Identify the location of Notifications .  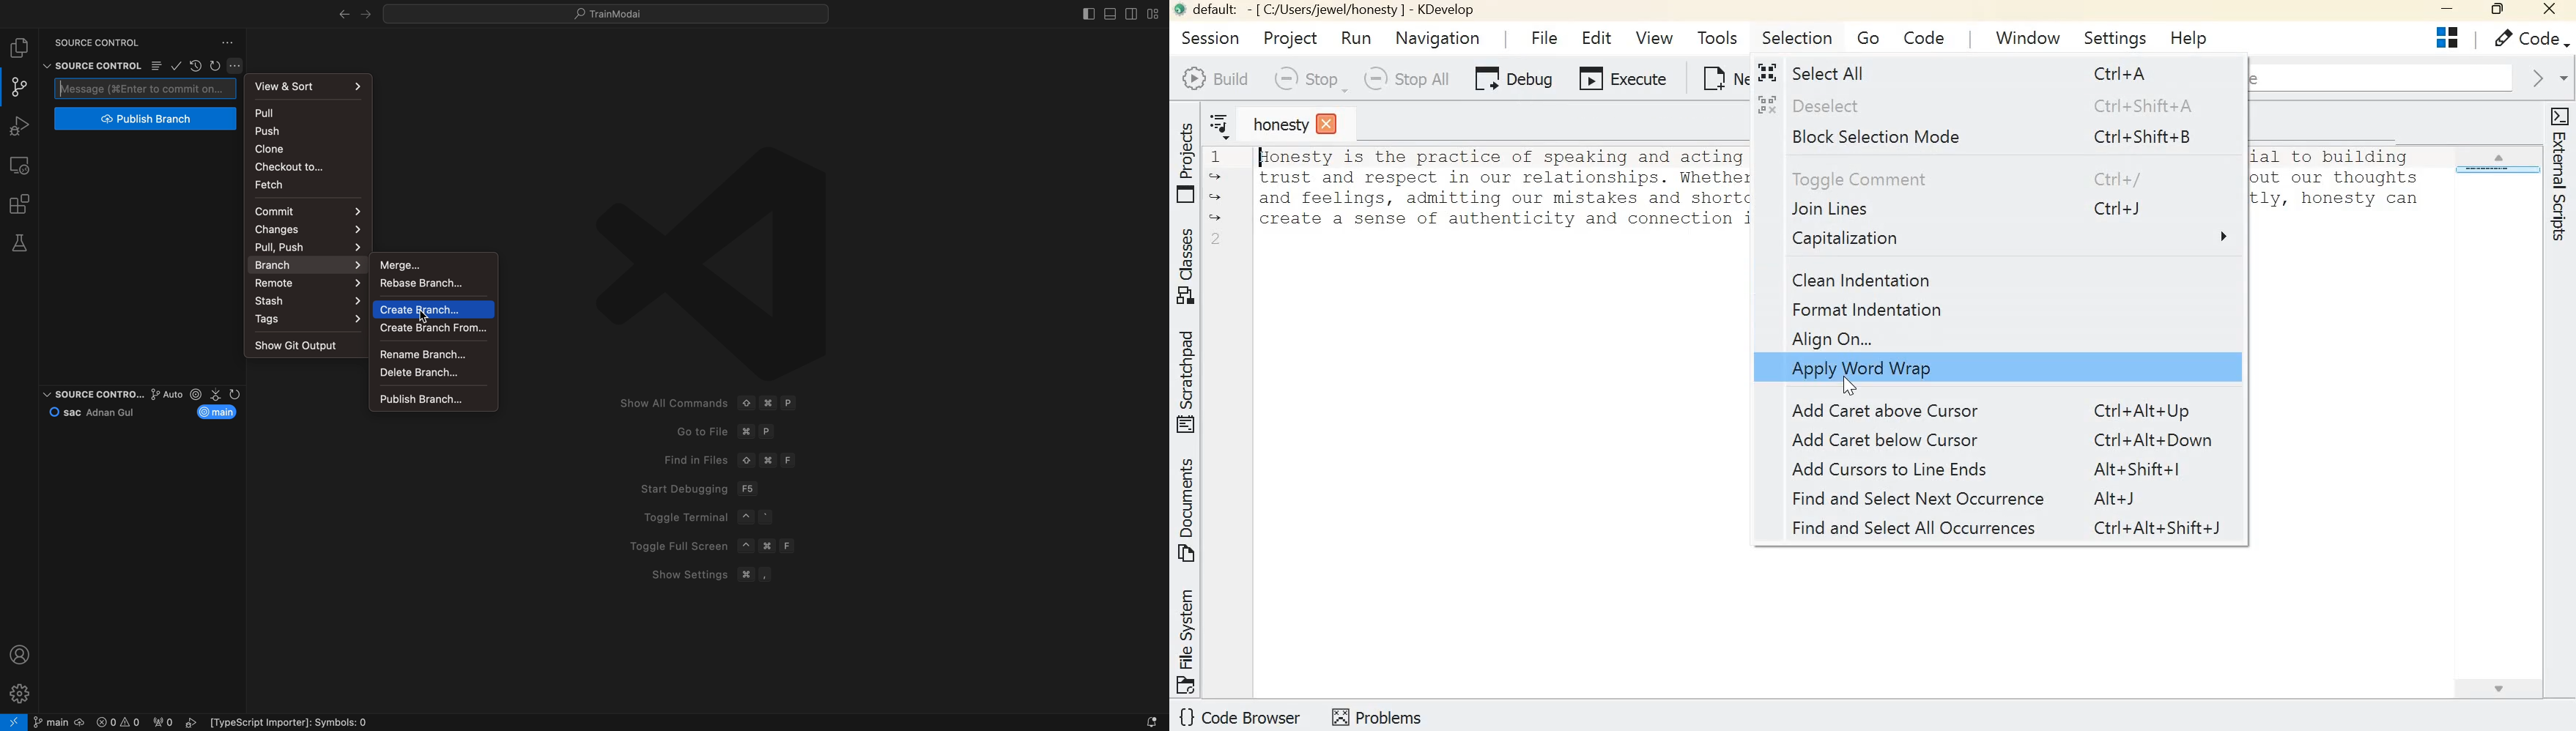
(1152, 722).